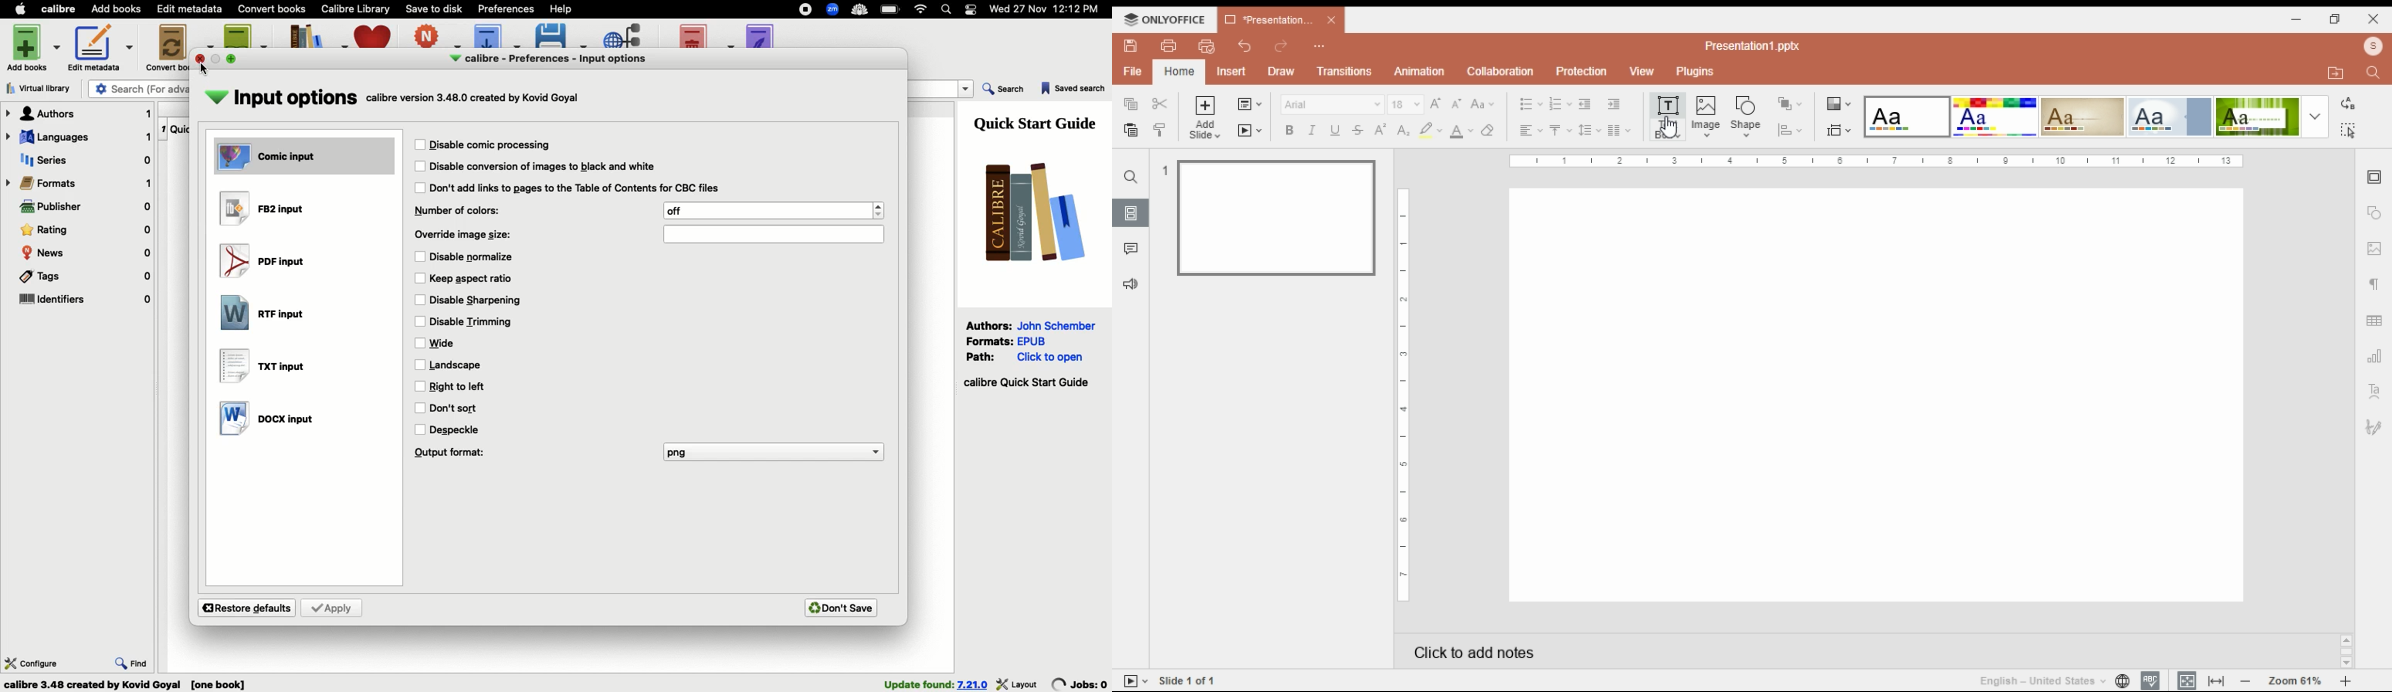 The image size is (2408, 700). I want to click on Checkbox, so click(419, 365).